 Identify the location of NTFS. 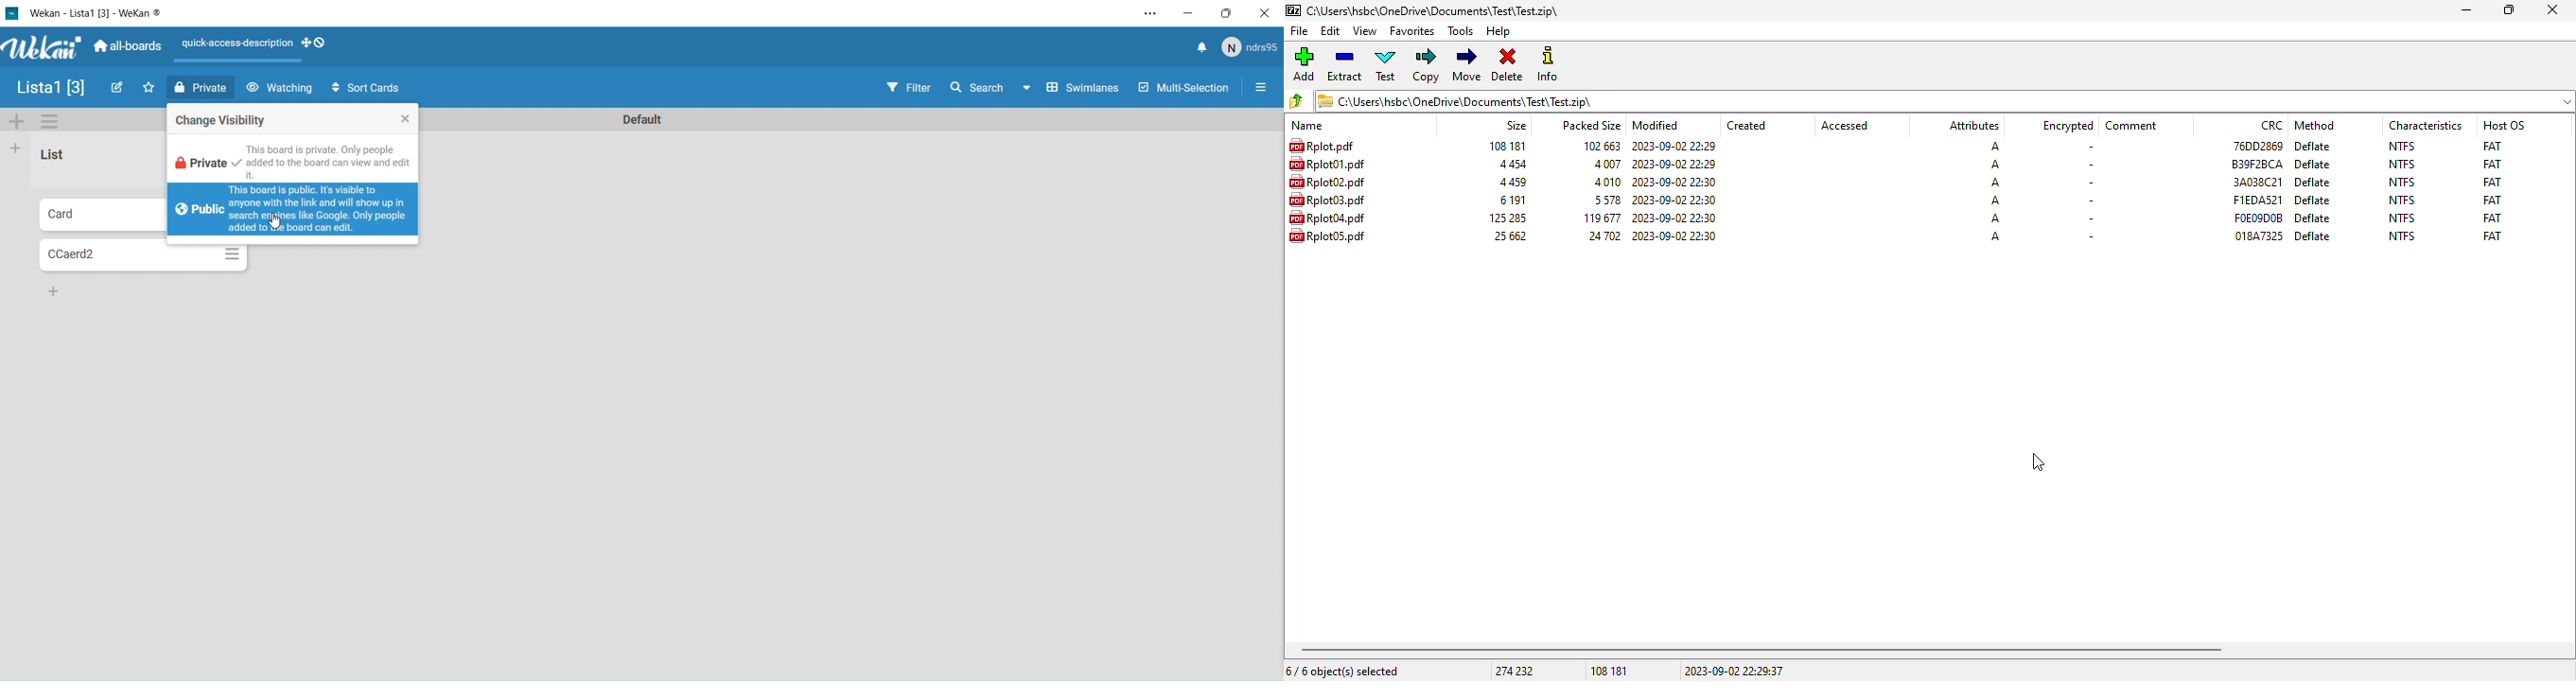
(2402, 146).